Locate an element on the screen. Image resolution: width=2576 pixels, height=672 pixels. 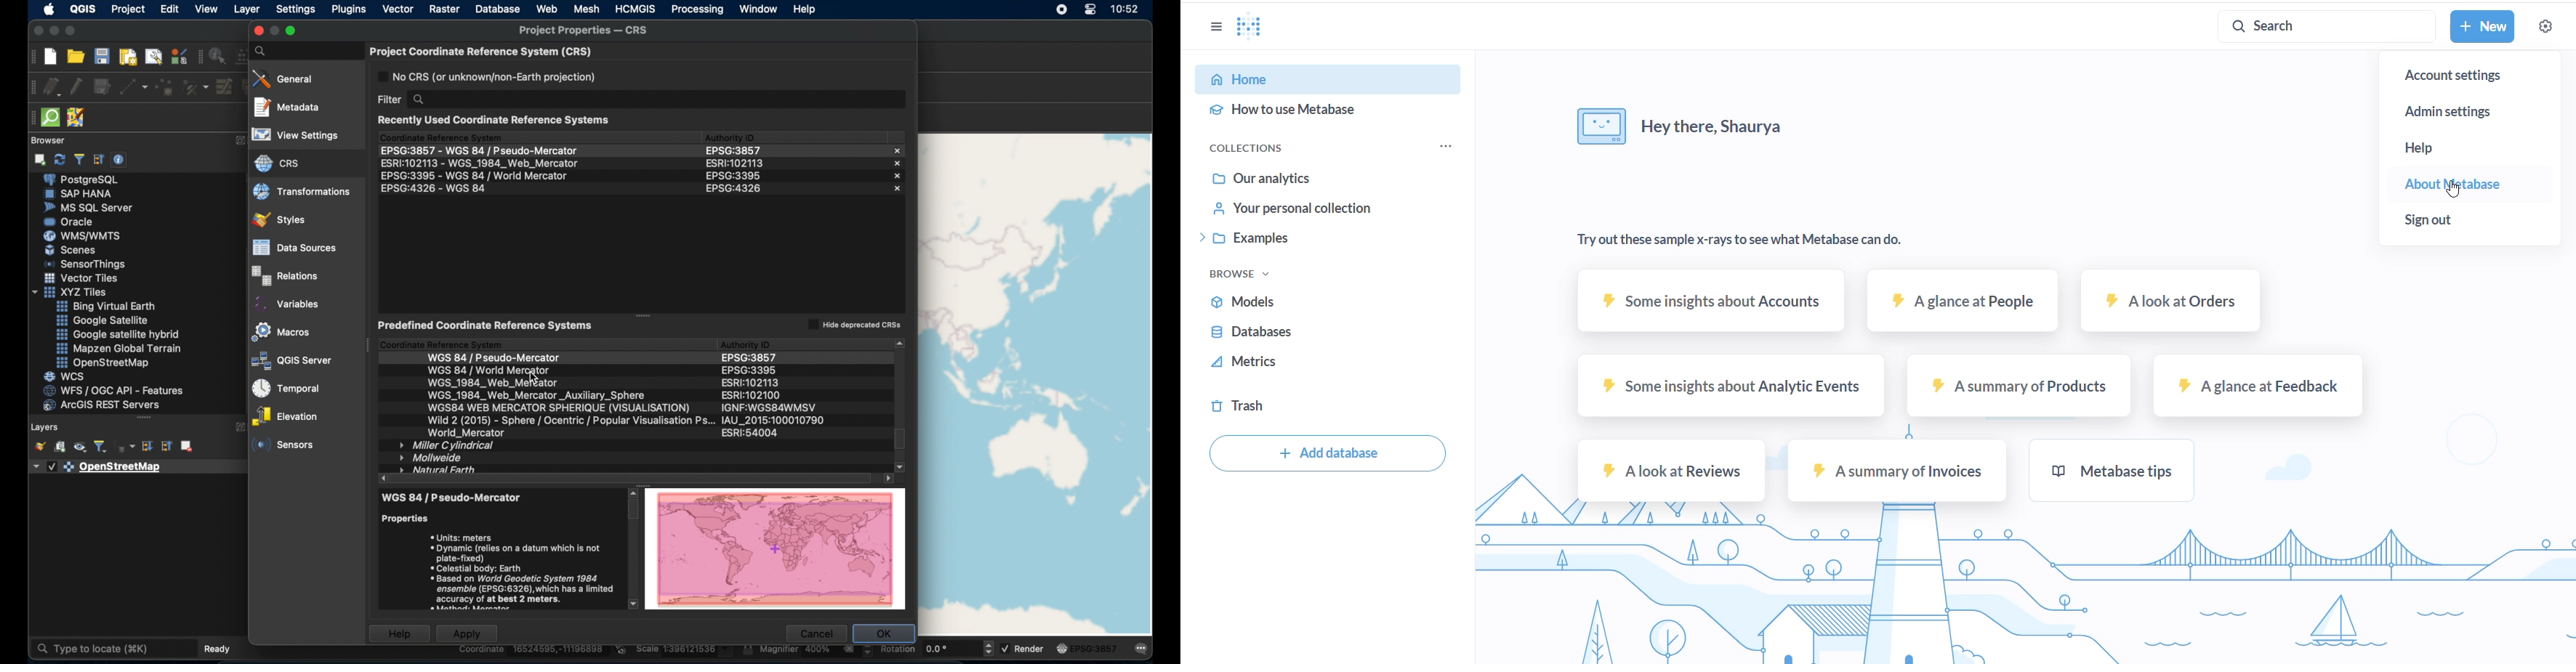
style manager is located at coordinates (178, 56).